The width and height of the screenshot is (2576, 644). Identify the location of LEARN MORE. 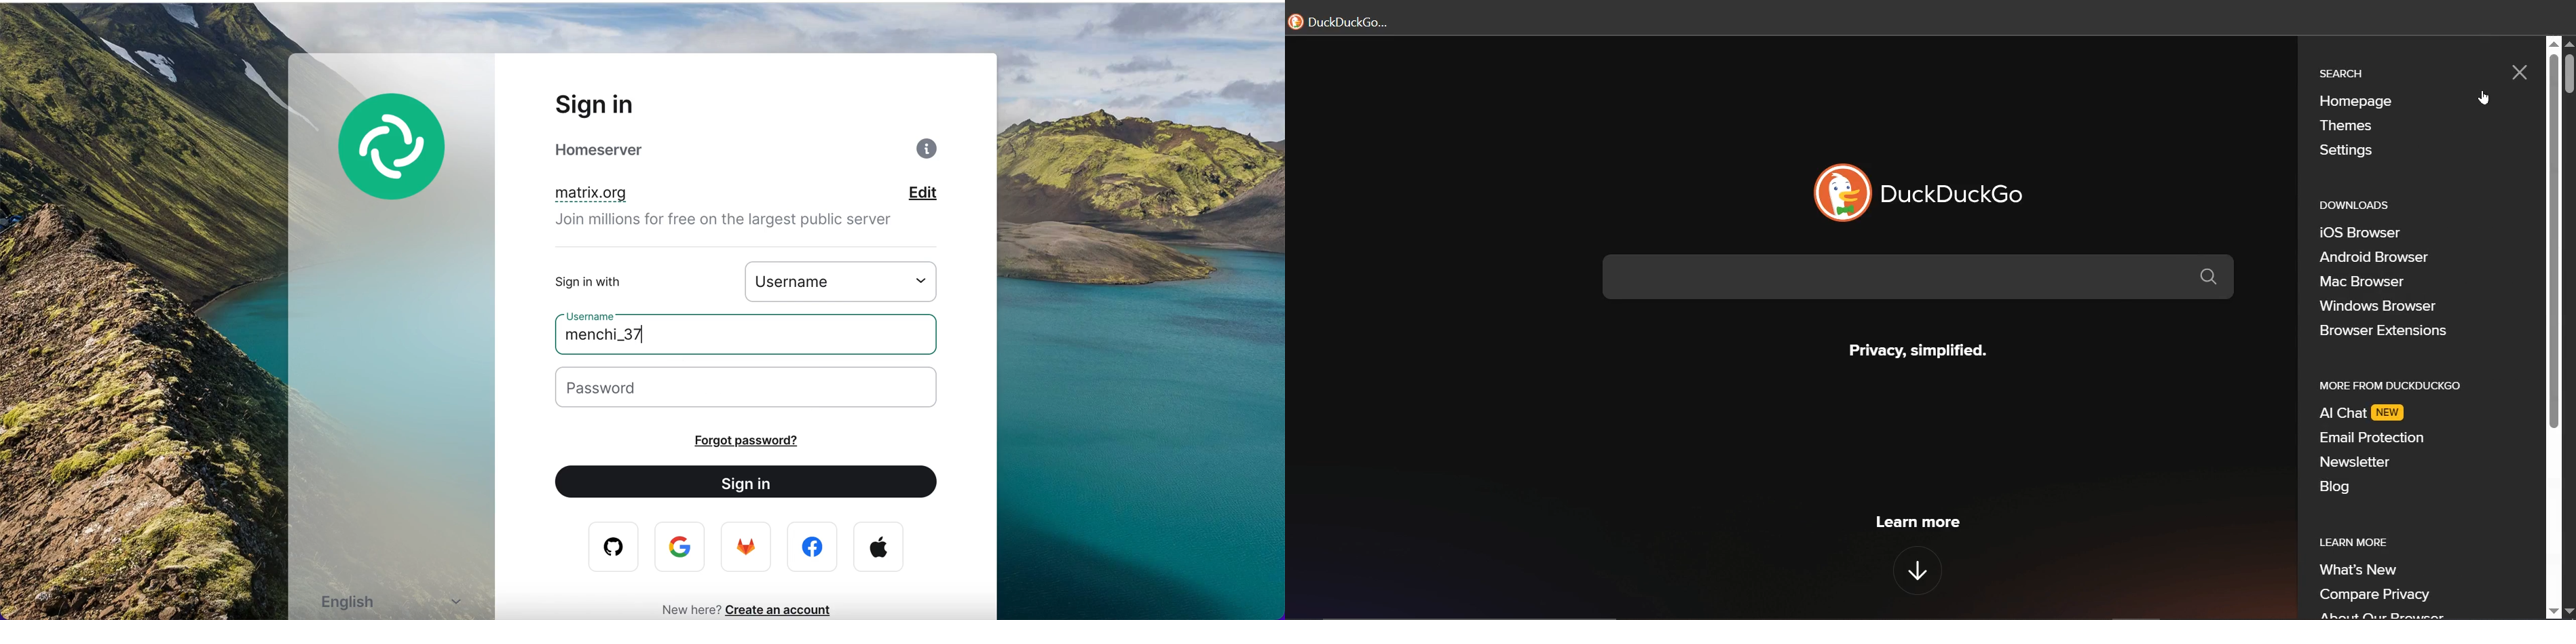
(2345, 542).